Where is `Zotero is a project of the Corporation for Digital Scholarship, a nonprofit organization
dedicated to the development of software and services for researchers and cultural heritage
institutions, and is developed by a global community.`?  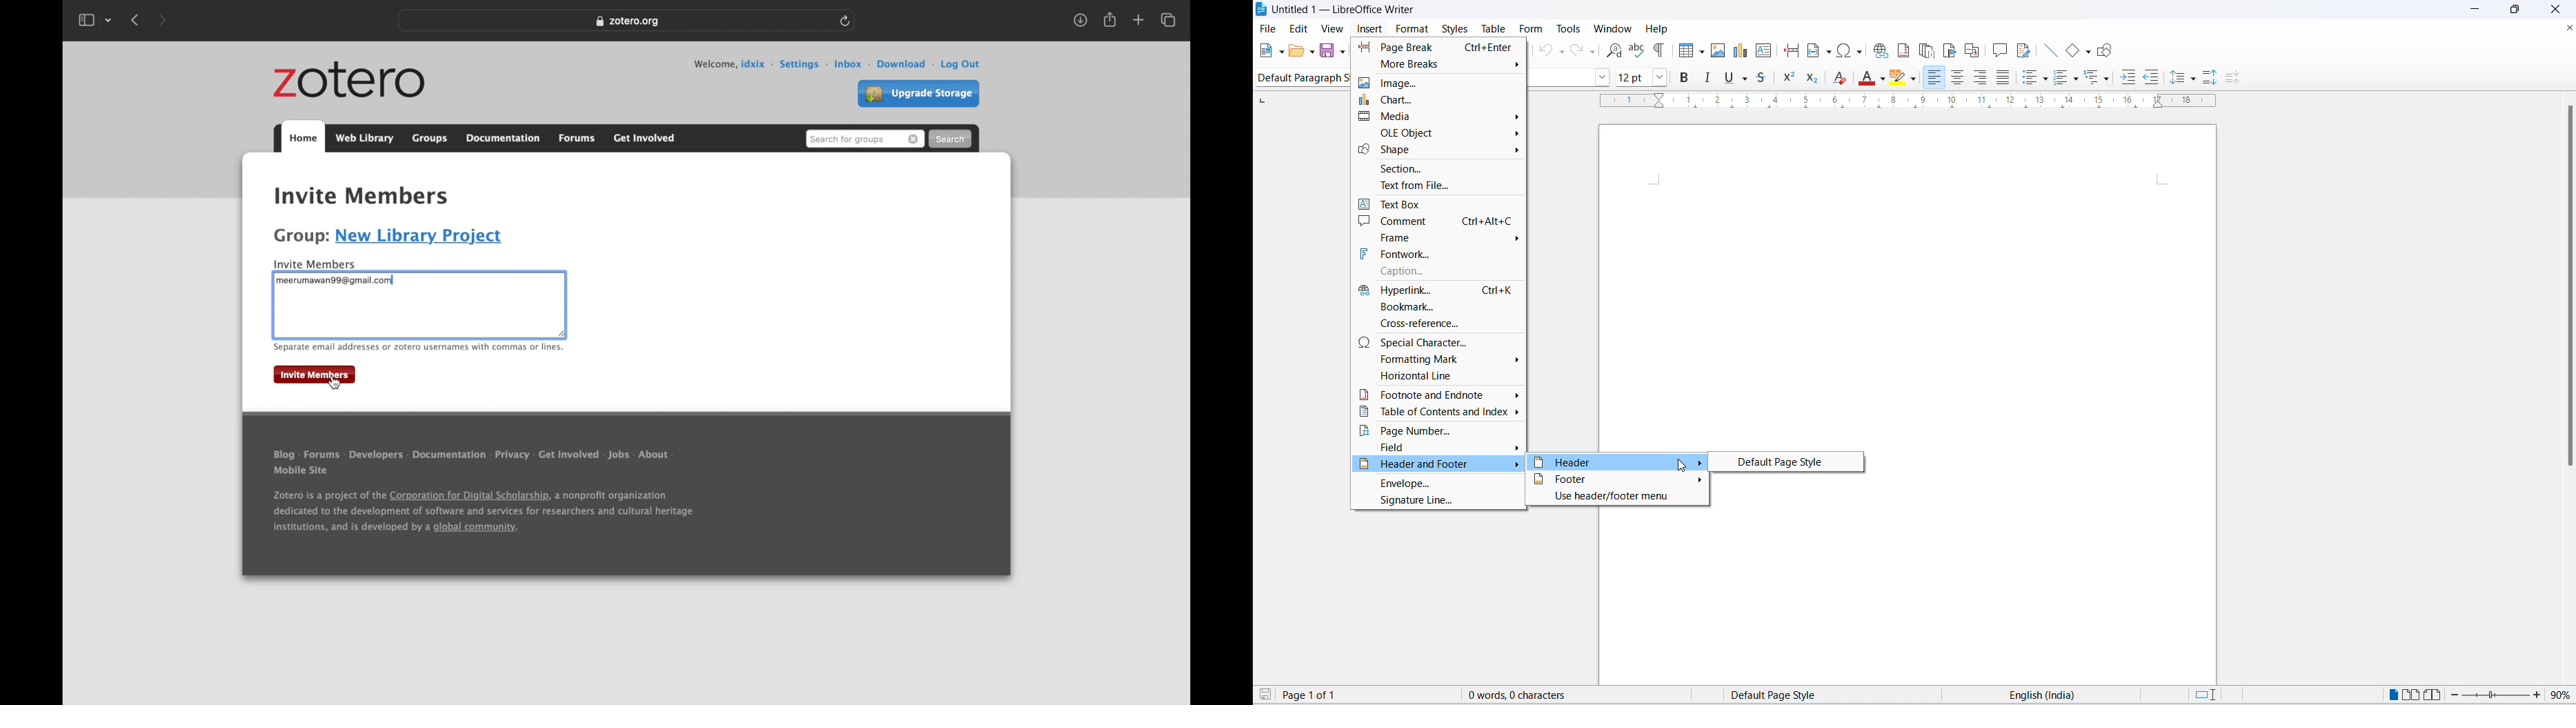
Zotero is a project of the Corporation for Digital Scholarship, a nonprofit organization
dedicated to the development of software and services for researchers and cultural heritage
institutions, and is developed by a global community. is located at coordinates (484, 512).